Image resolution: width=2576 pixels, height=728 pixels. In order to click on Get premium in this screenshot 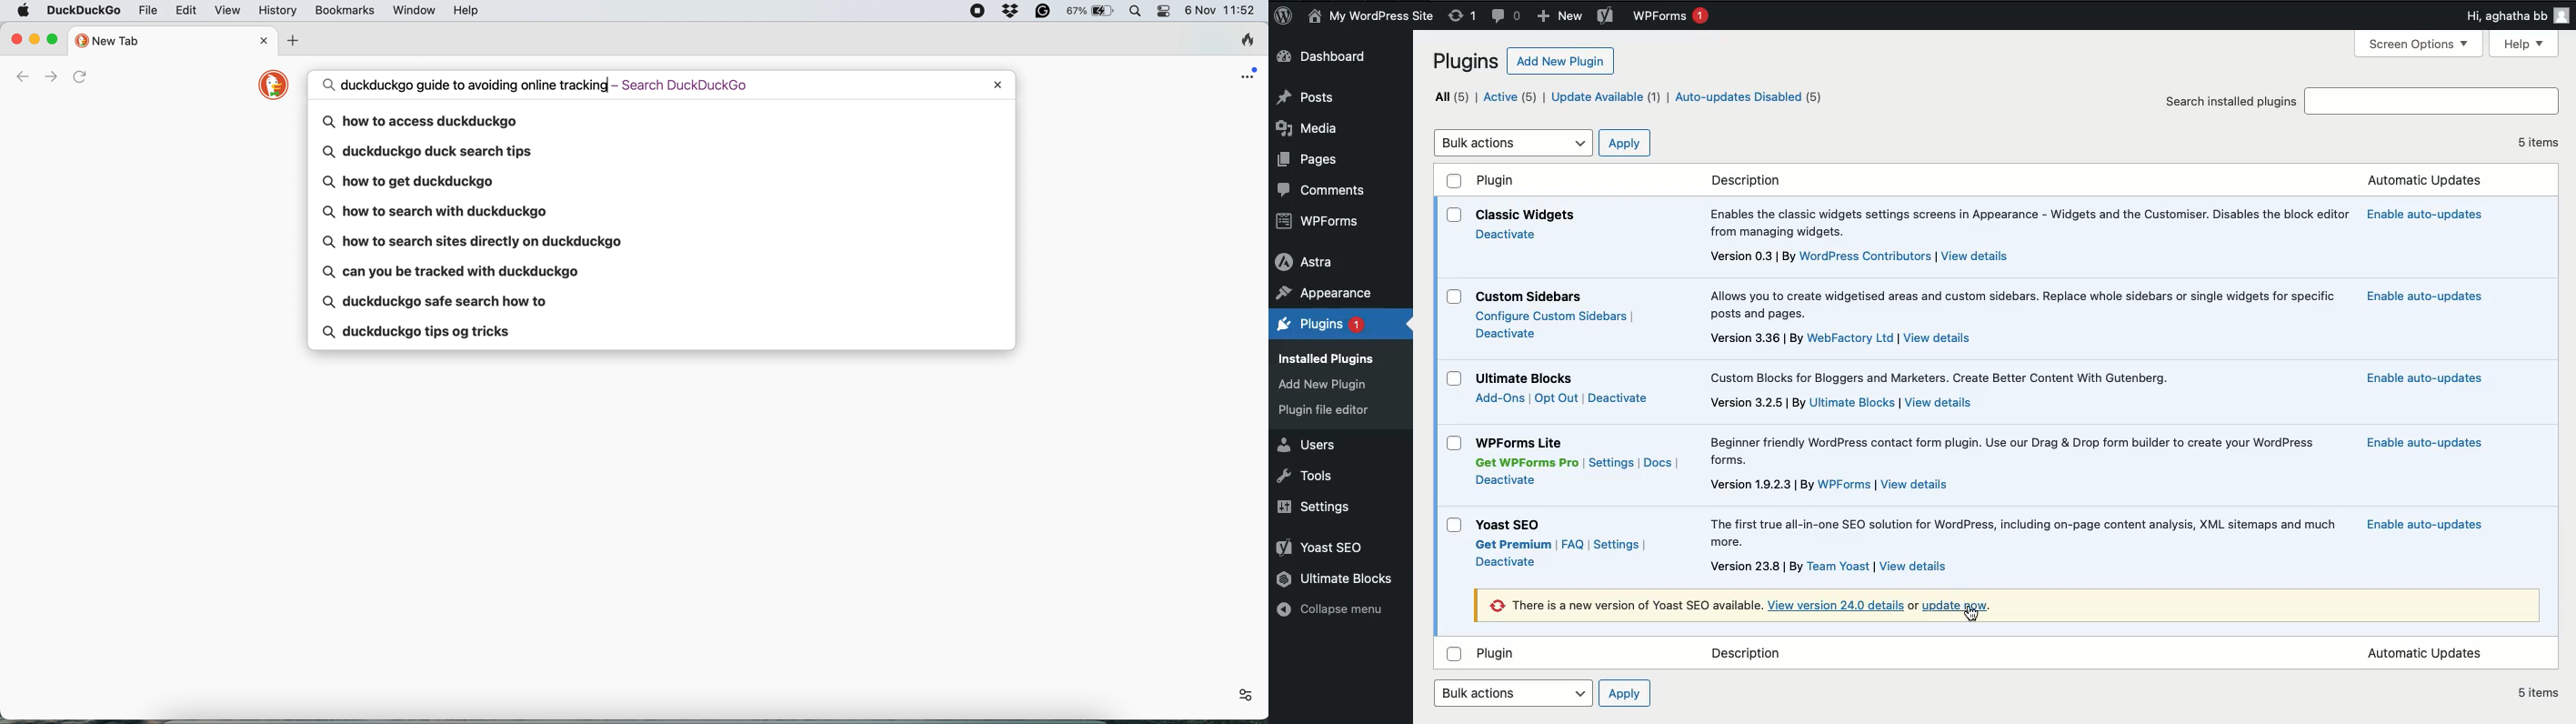, I will do `click(1512, 545)`.